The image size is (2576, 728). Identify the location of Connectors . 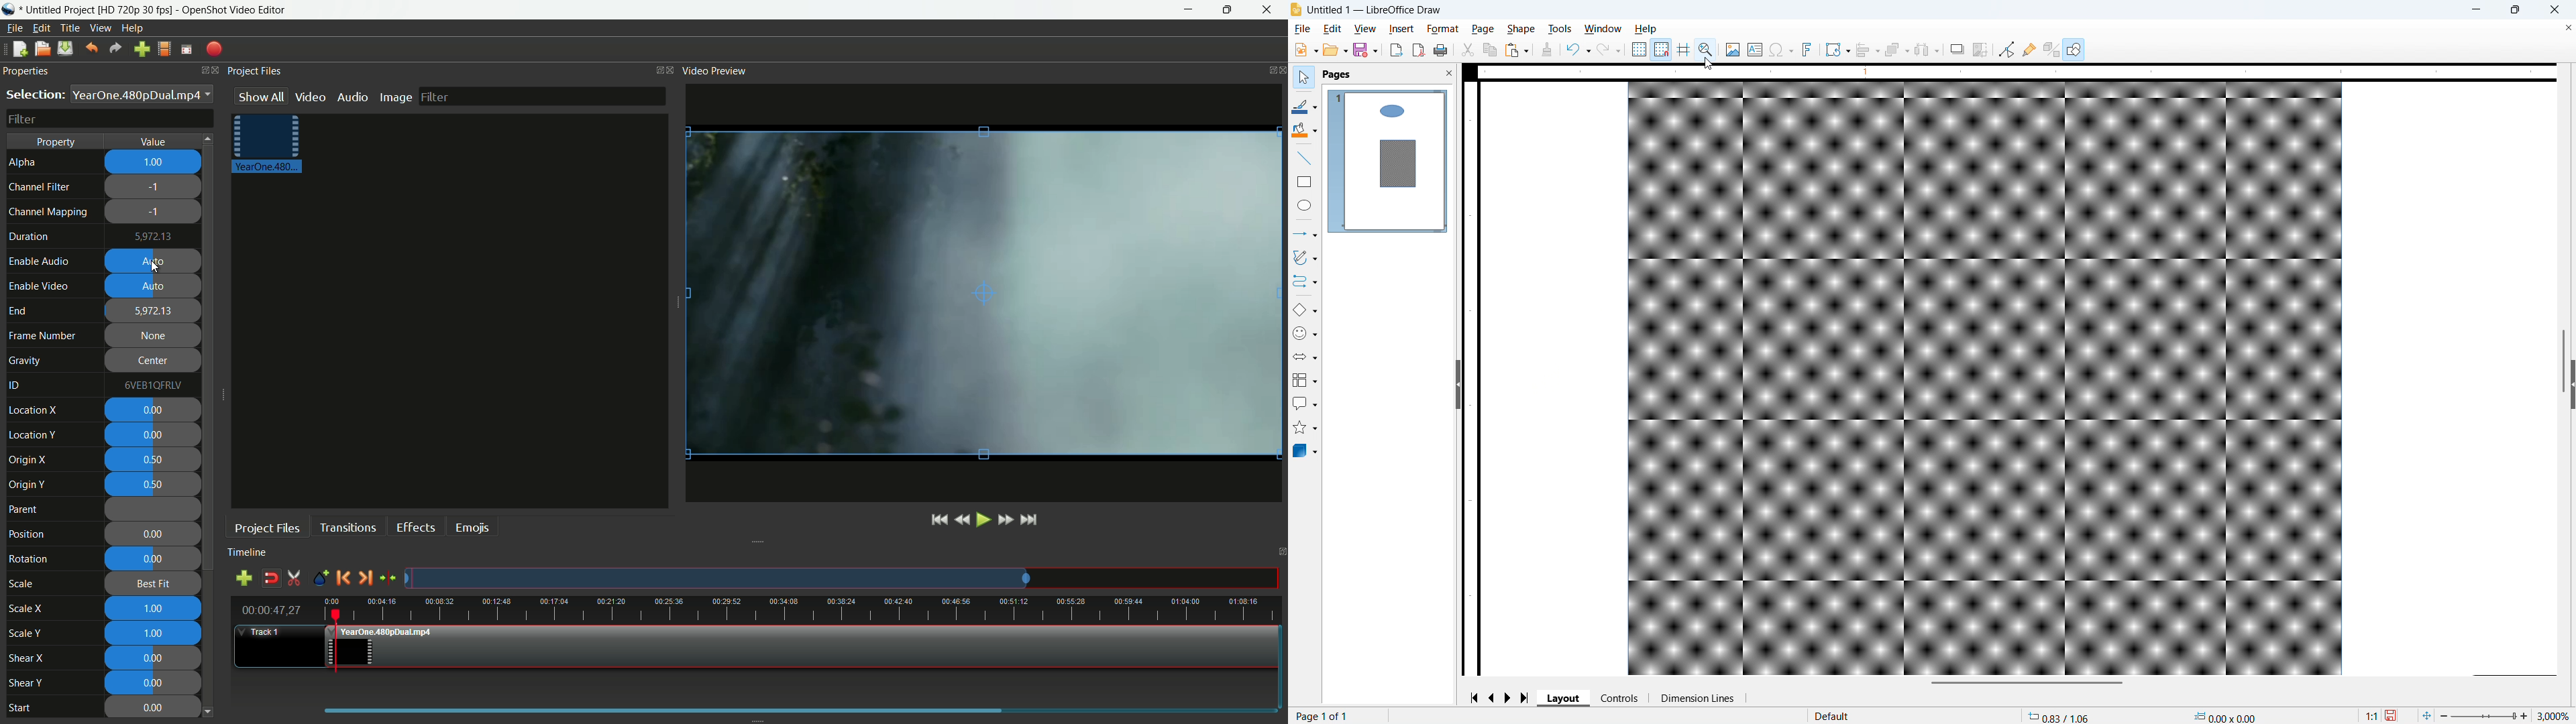
(1305, 282).